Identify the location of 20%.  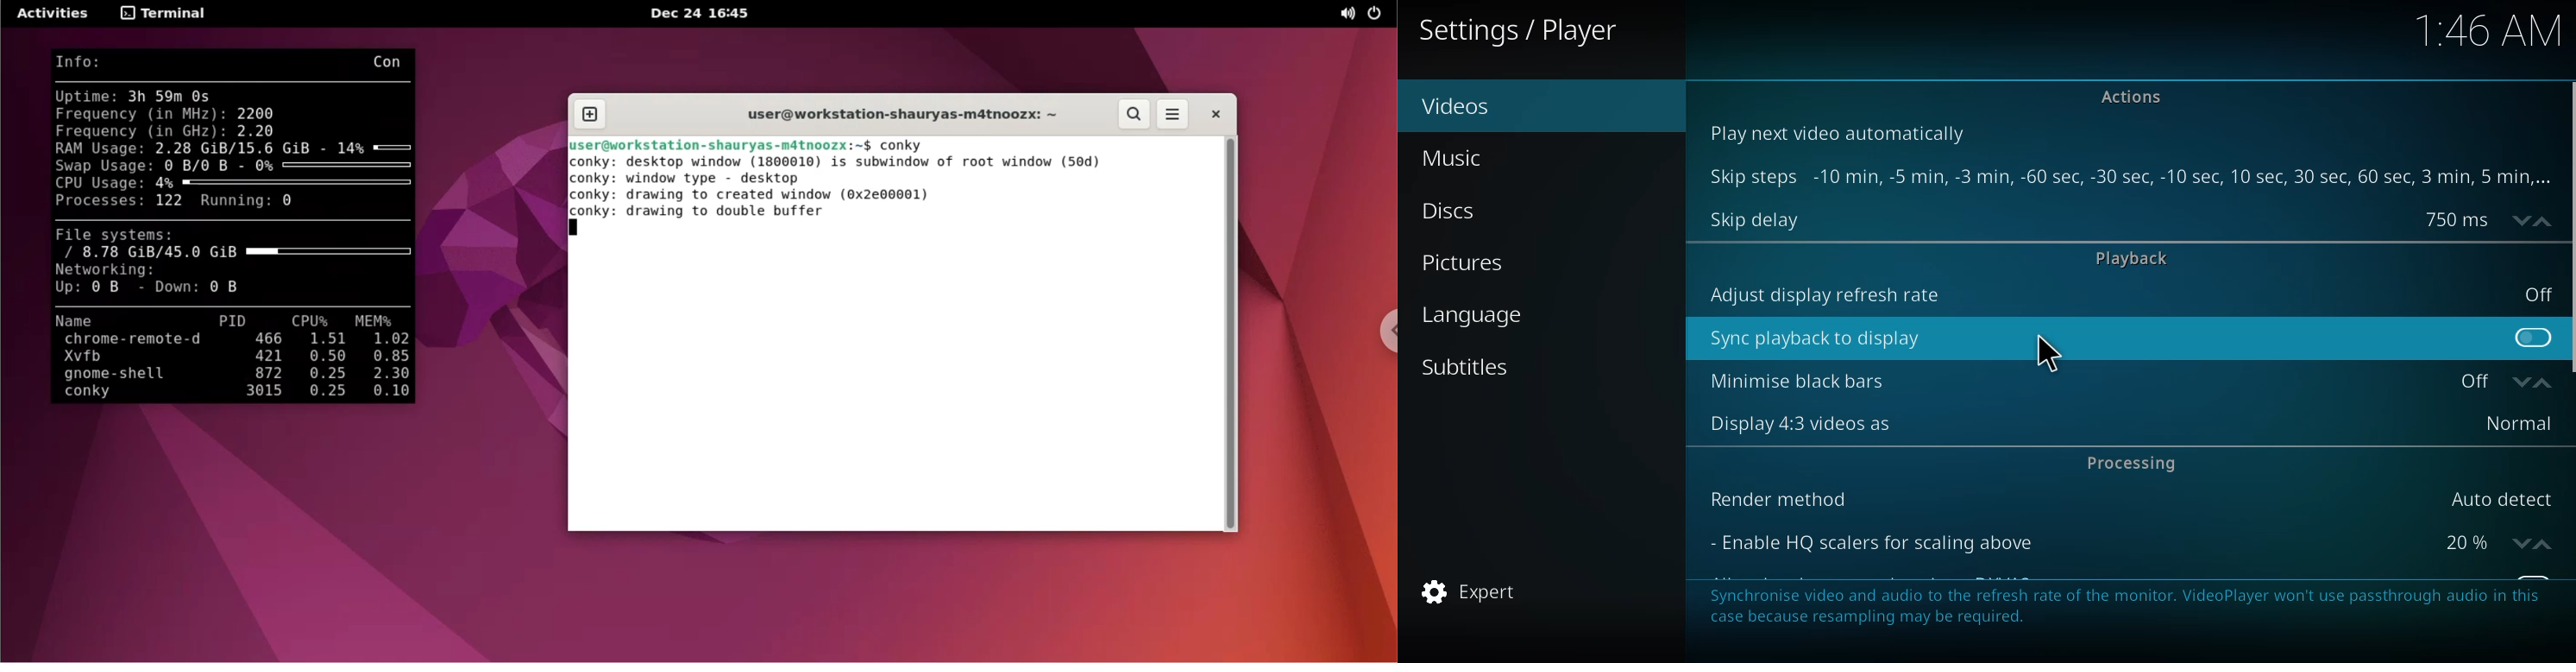
(2496, 542).